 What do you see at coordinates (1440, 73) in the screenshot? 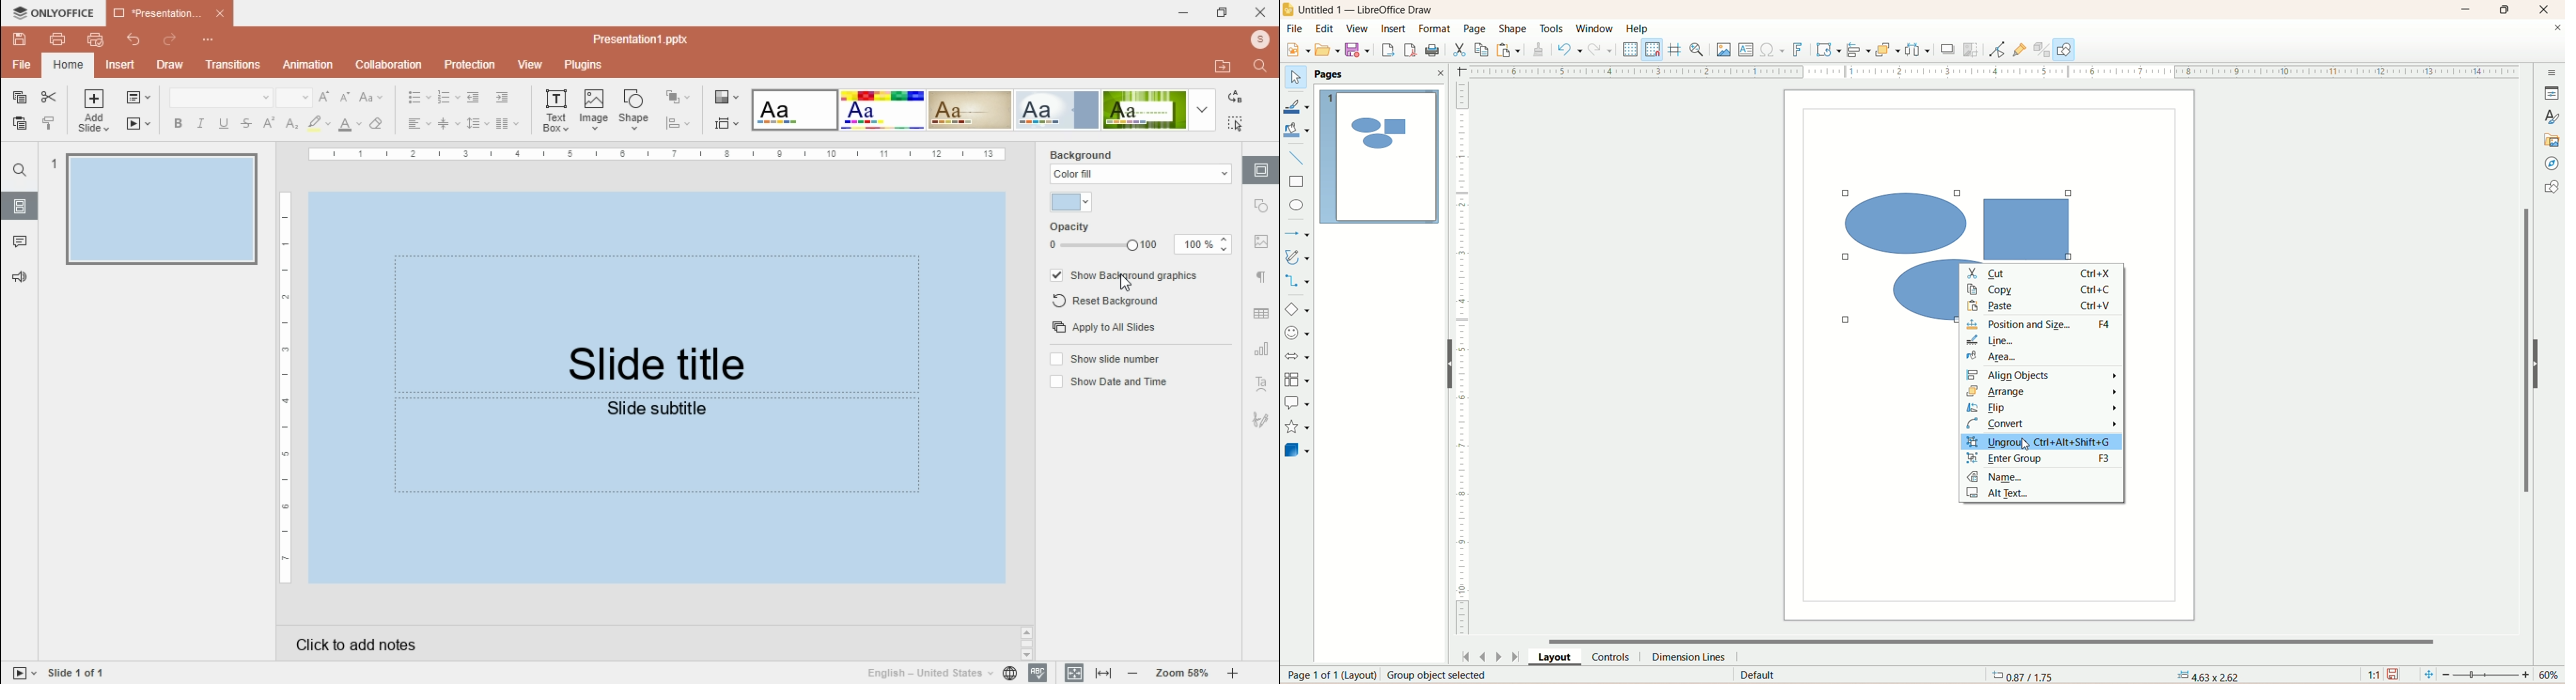
I see `close` at bounding box center [1440, 73].